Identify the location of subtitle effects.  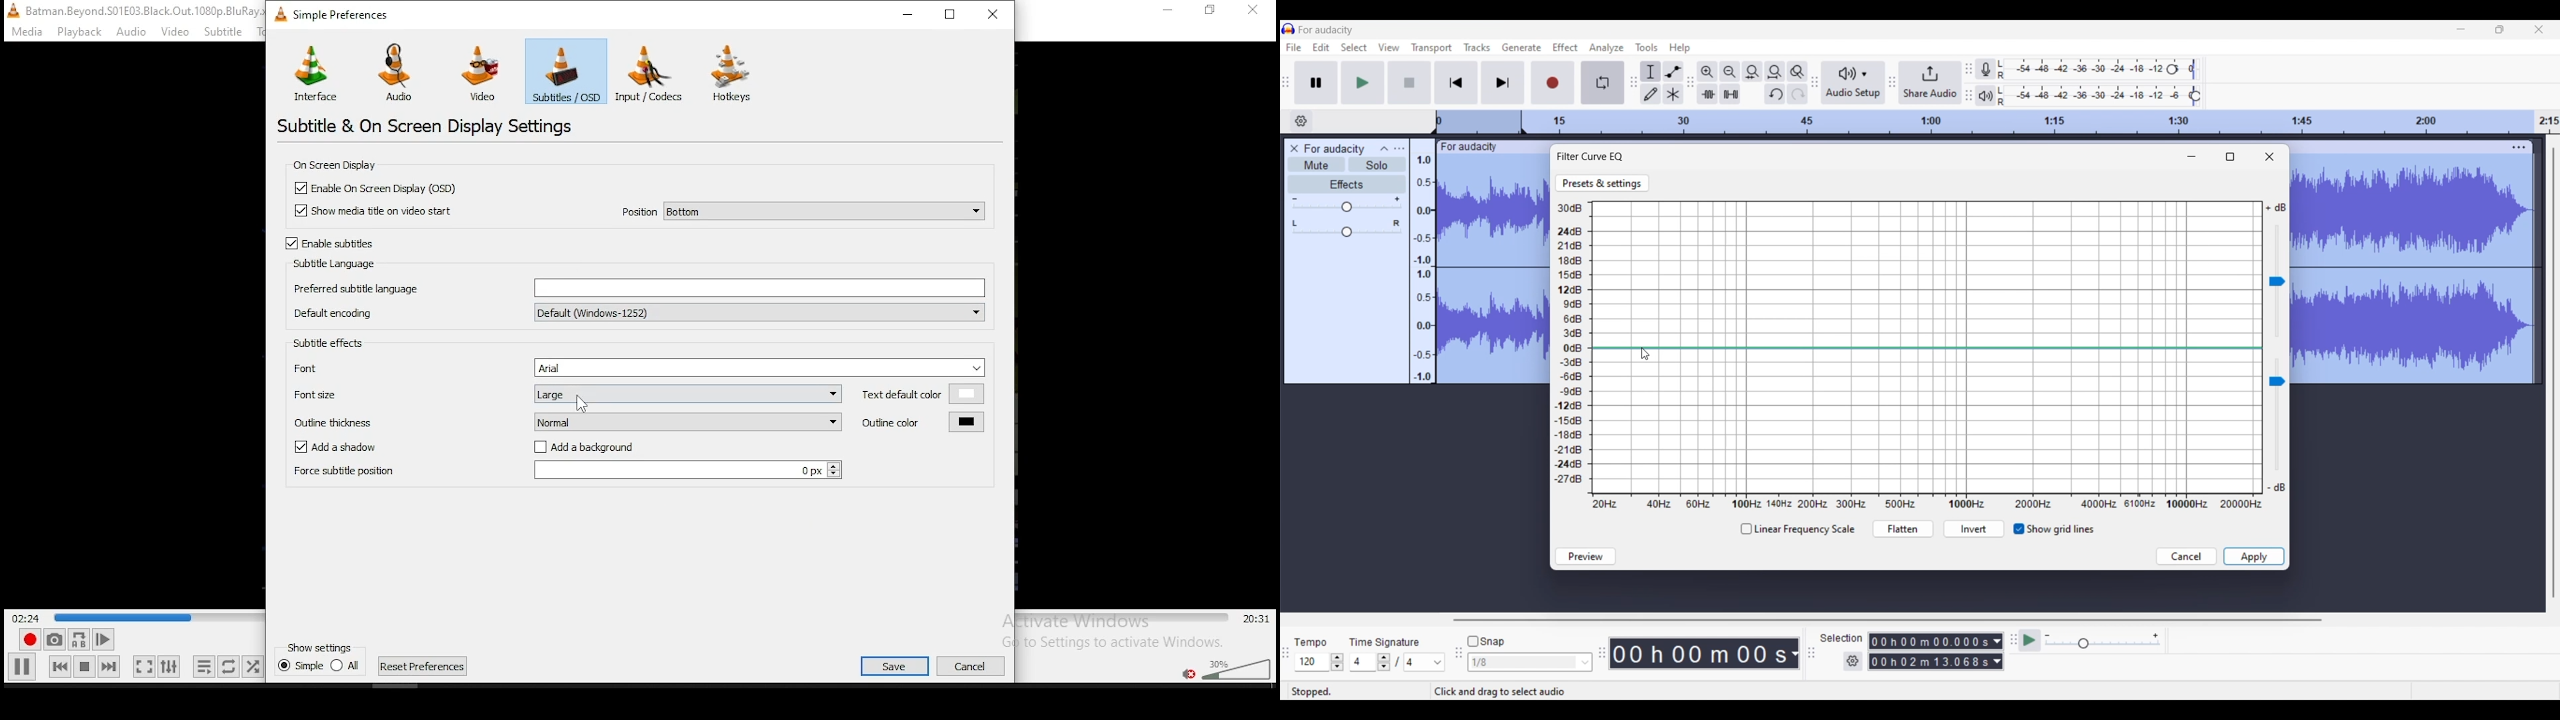
(328, 342).